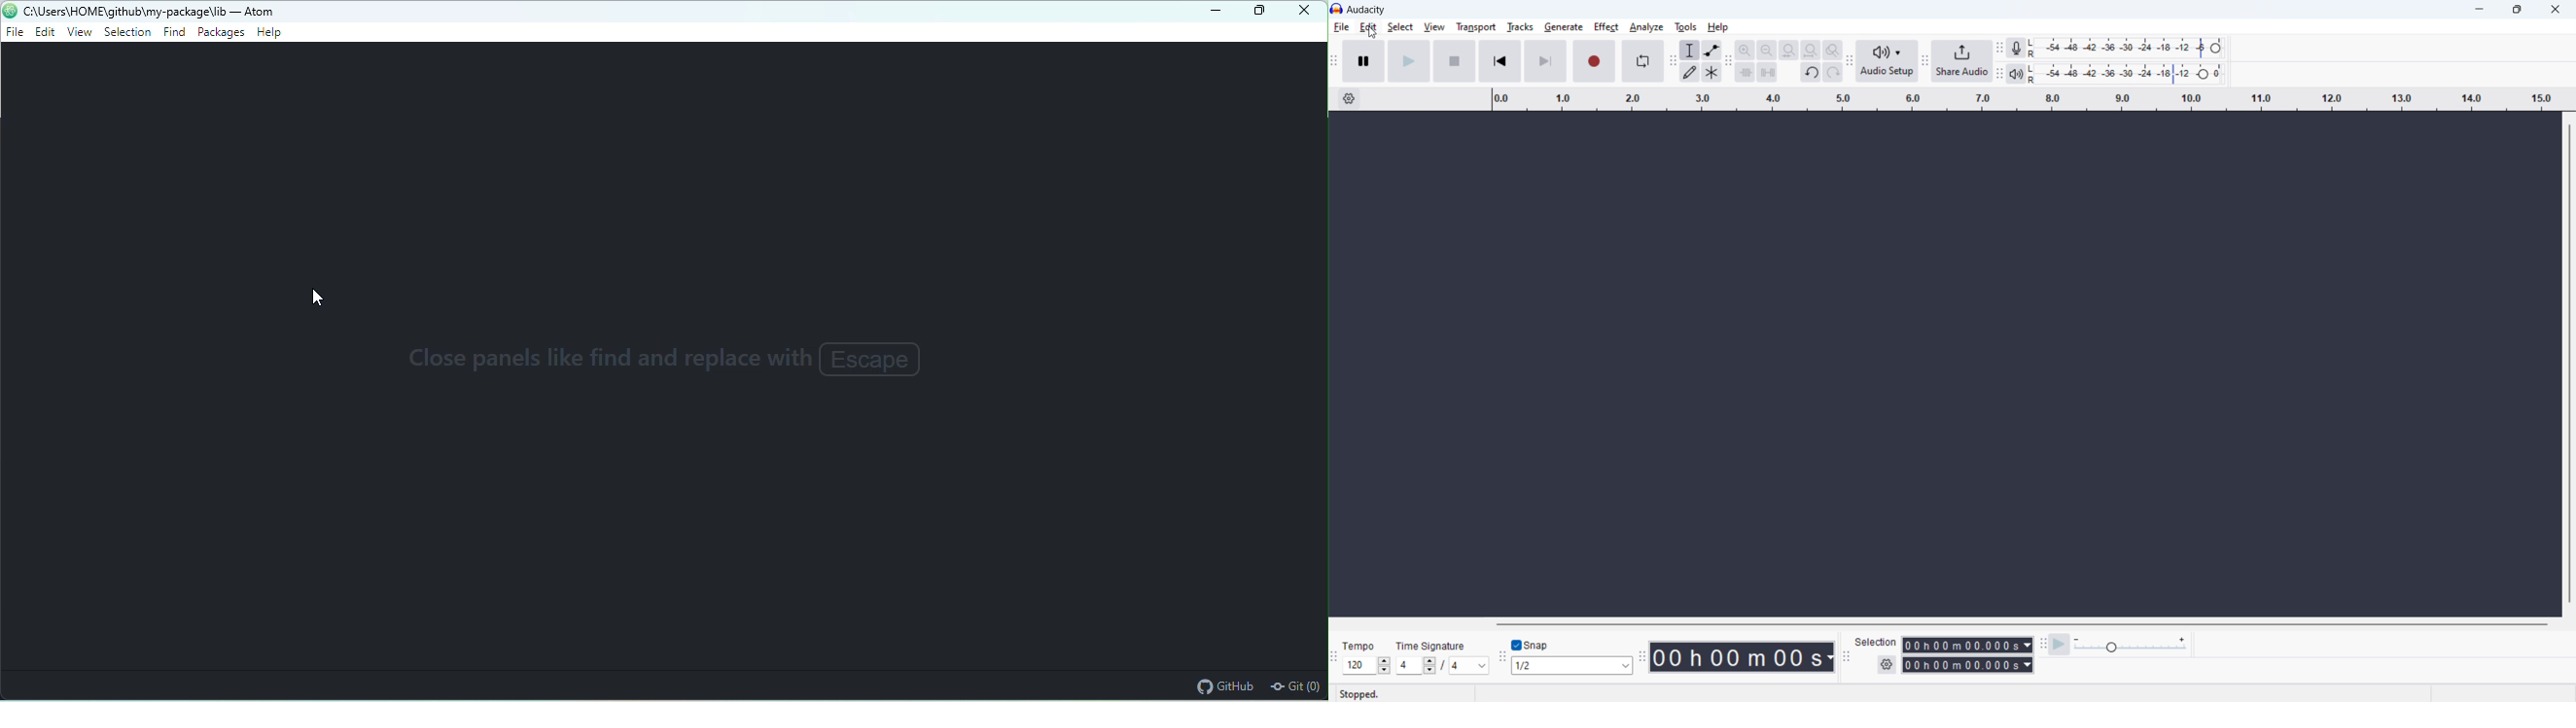 This screenshot has width=2576, height=728. I want to click on end time, so click(1967, 666).